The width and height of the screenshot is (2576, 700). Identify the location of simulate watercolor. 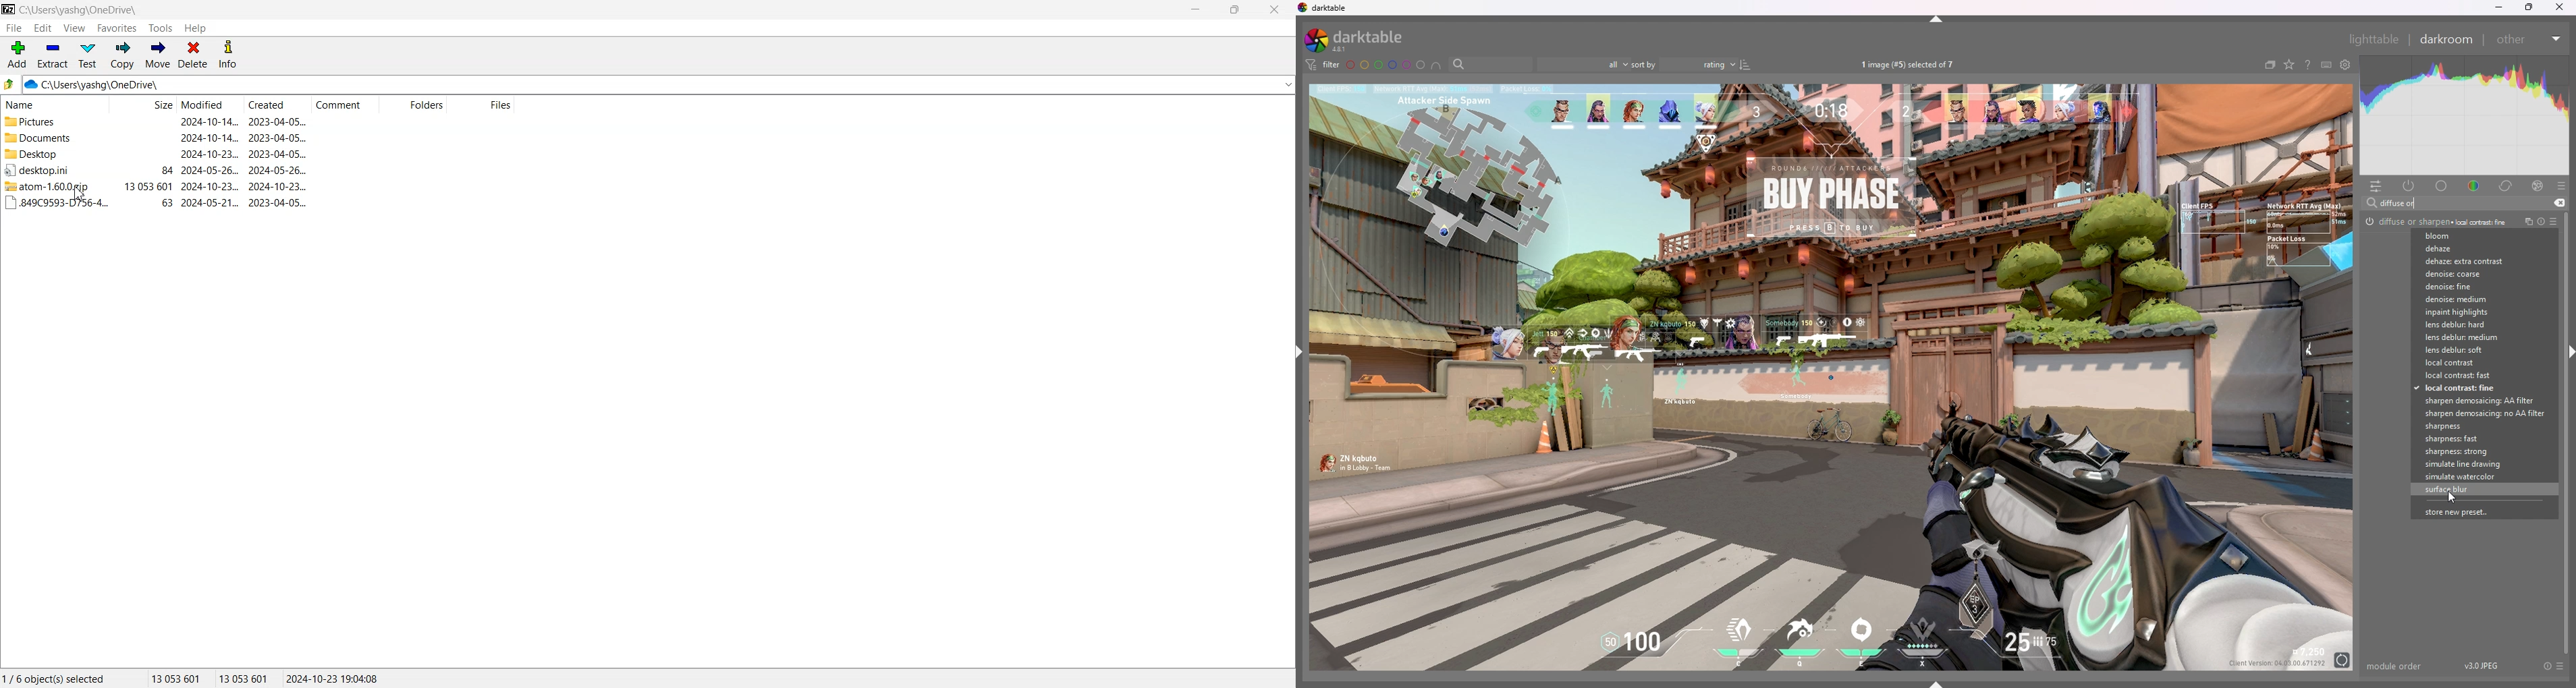
(2484, 477).